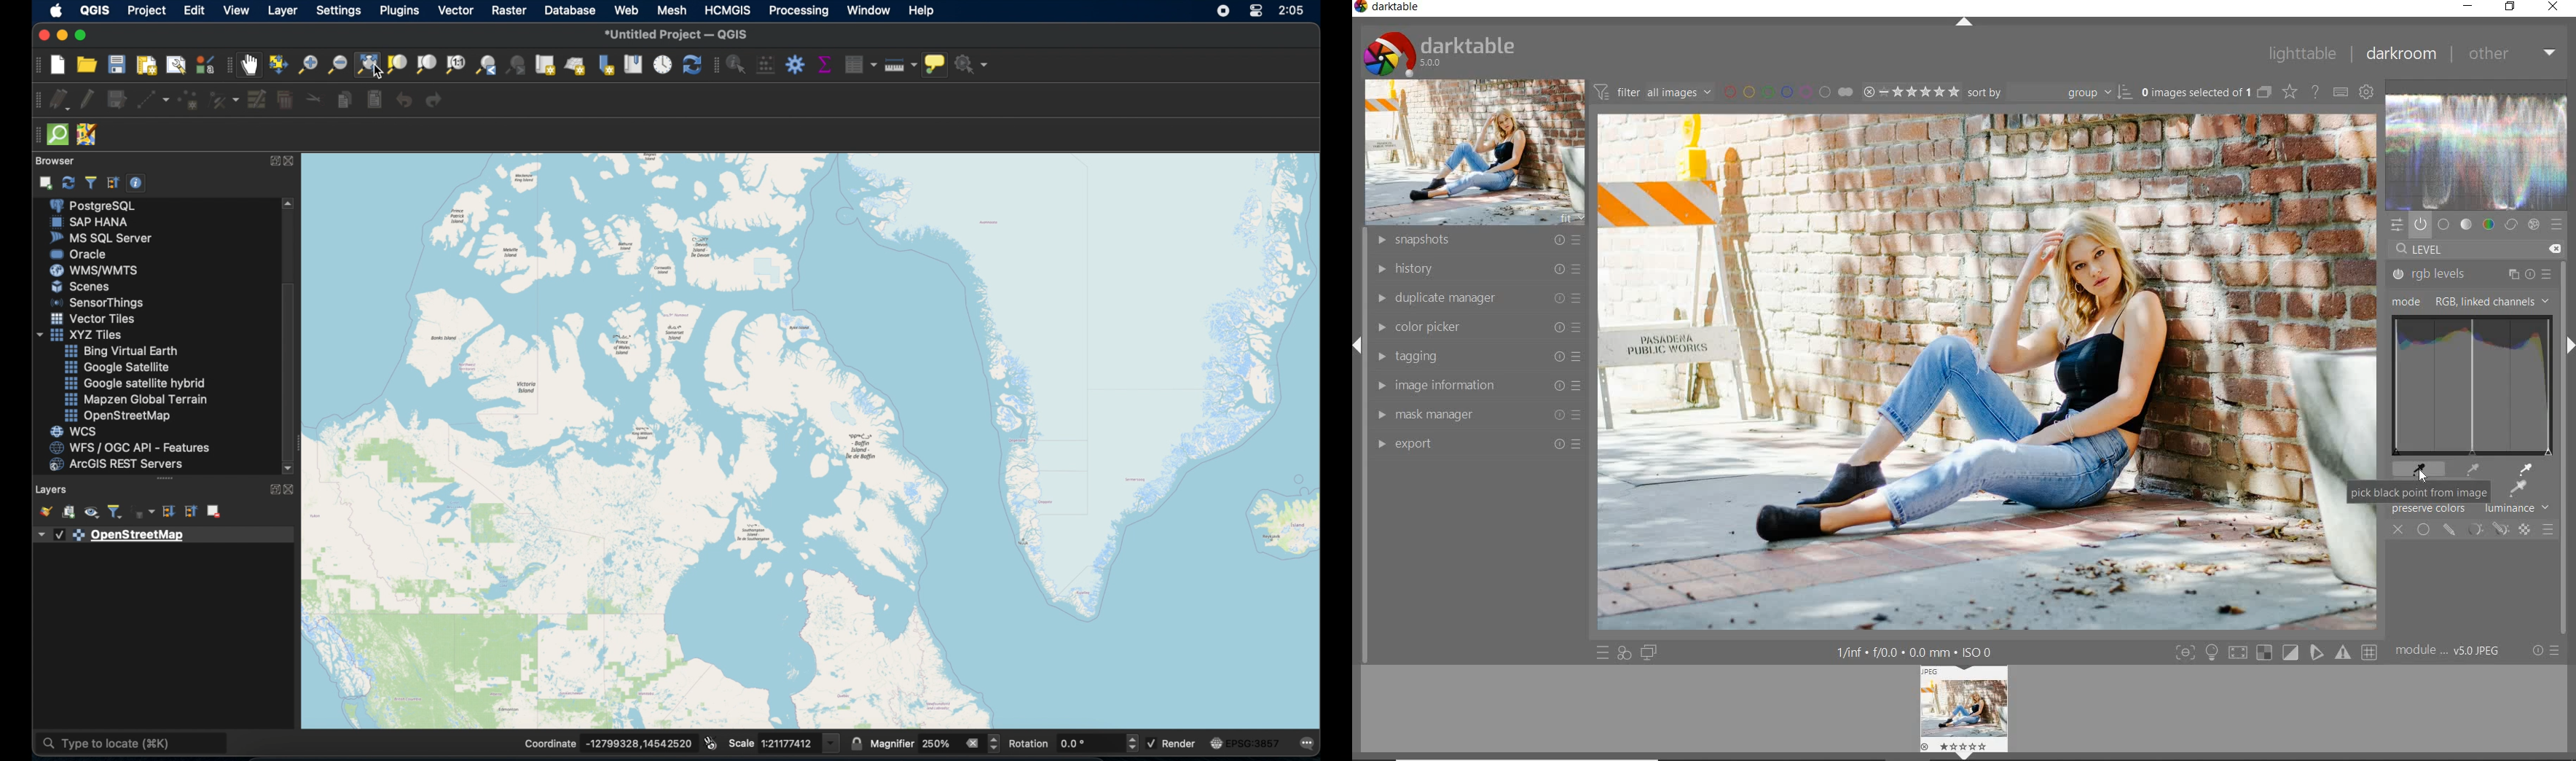  Describe the element at coordinates (115, 511) in the screenshot. I see `filter legend` at that location.